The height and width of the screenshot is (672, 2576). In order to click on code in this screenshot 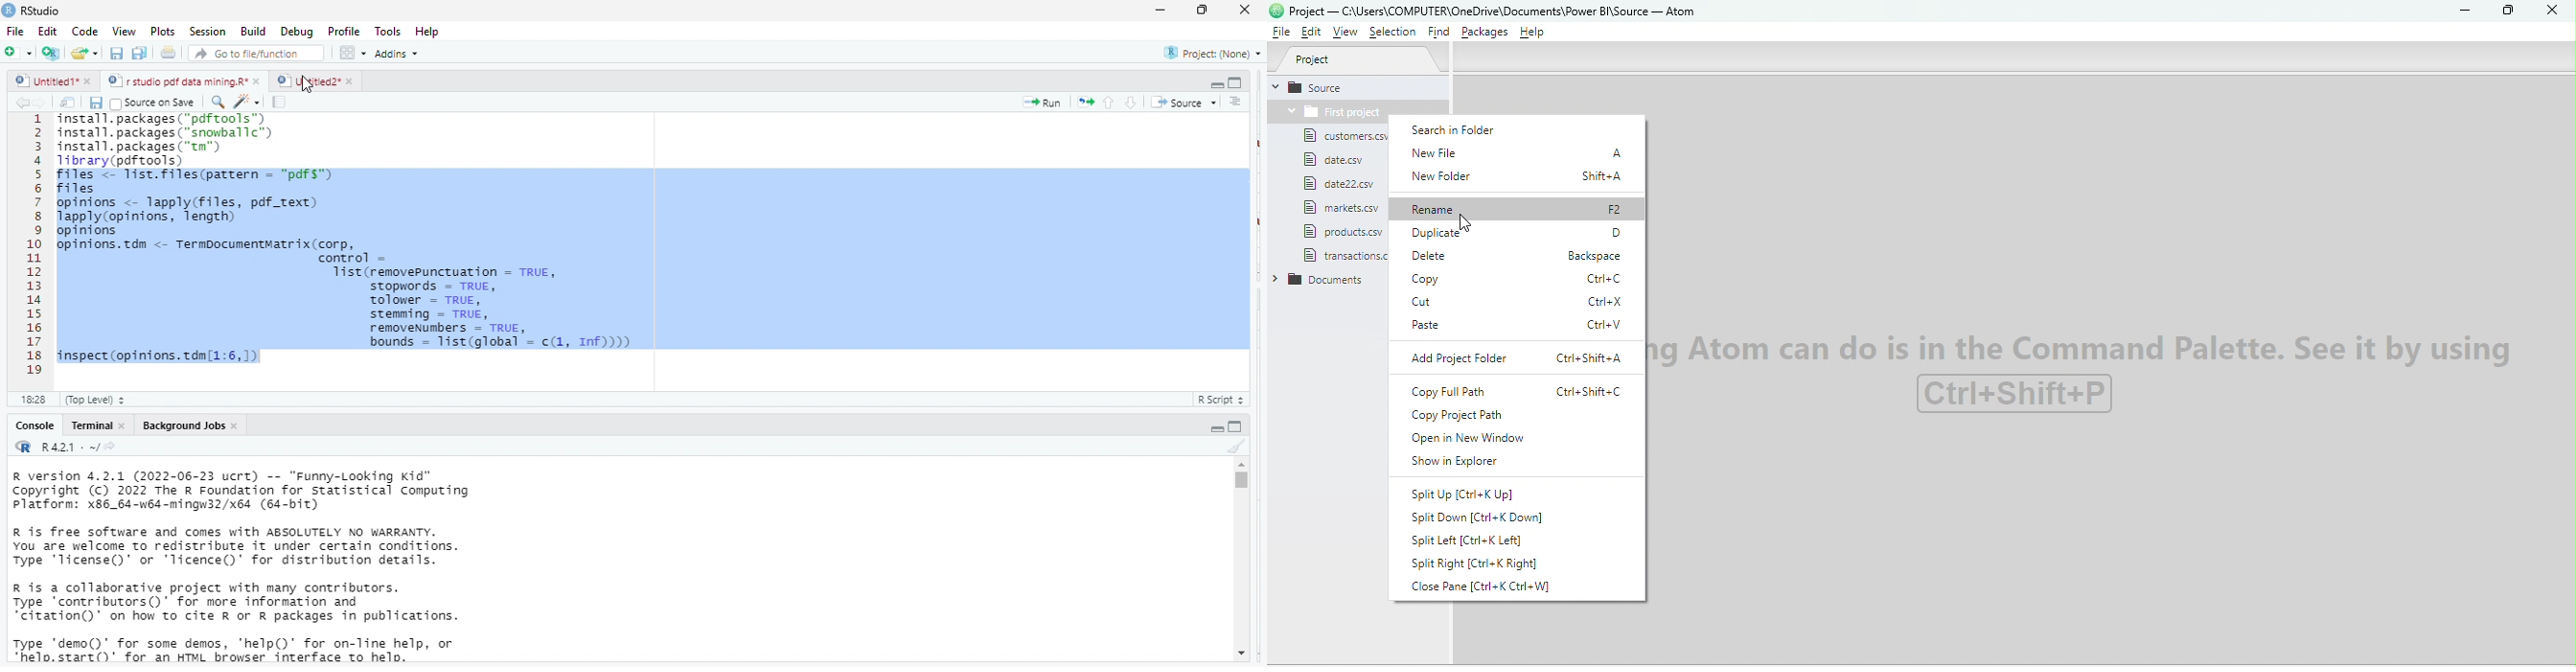, I will do `click(83, 32)`.